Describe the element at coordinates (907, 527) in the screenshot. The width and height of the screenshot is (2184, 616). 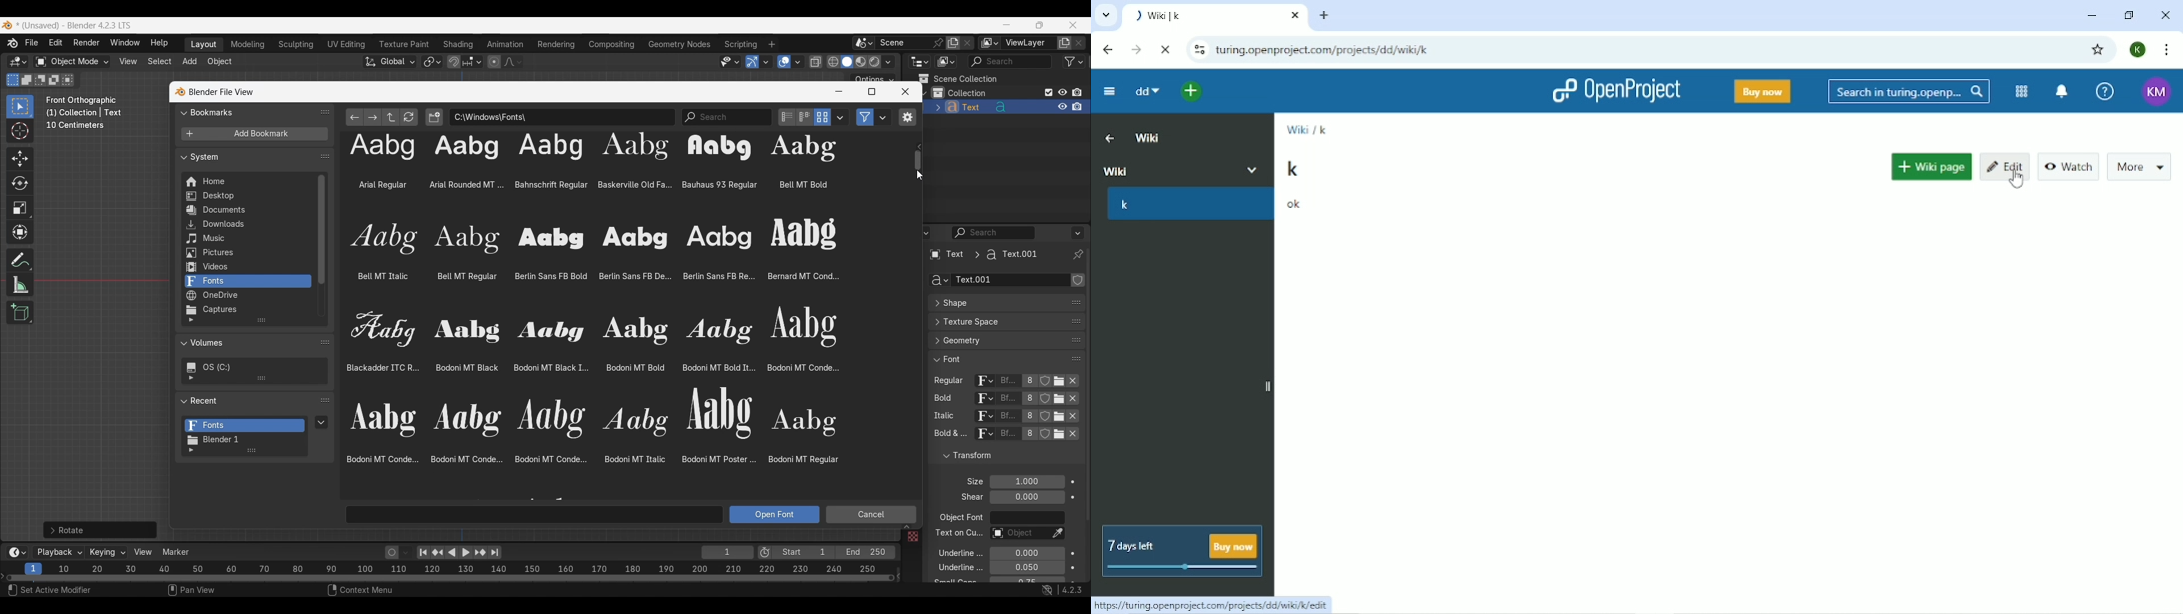
I see `Expand View/Select` at that location.